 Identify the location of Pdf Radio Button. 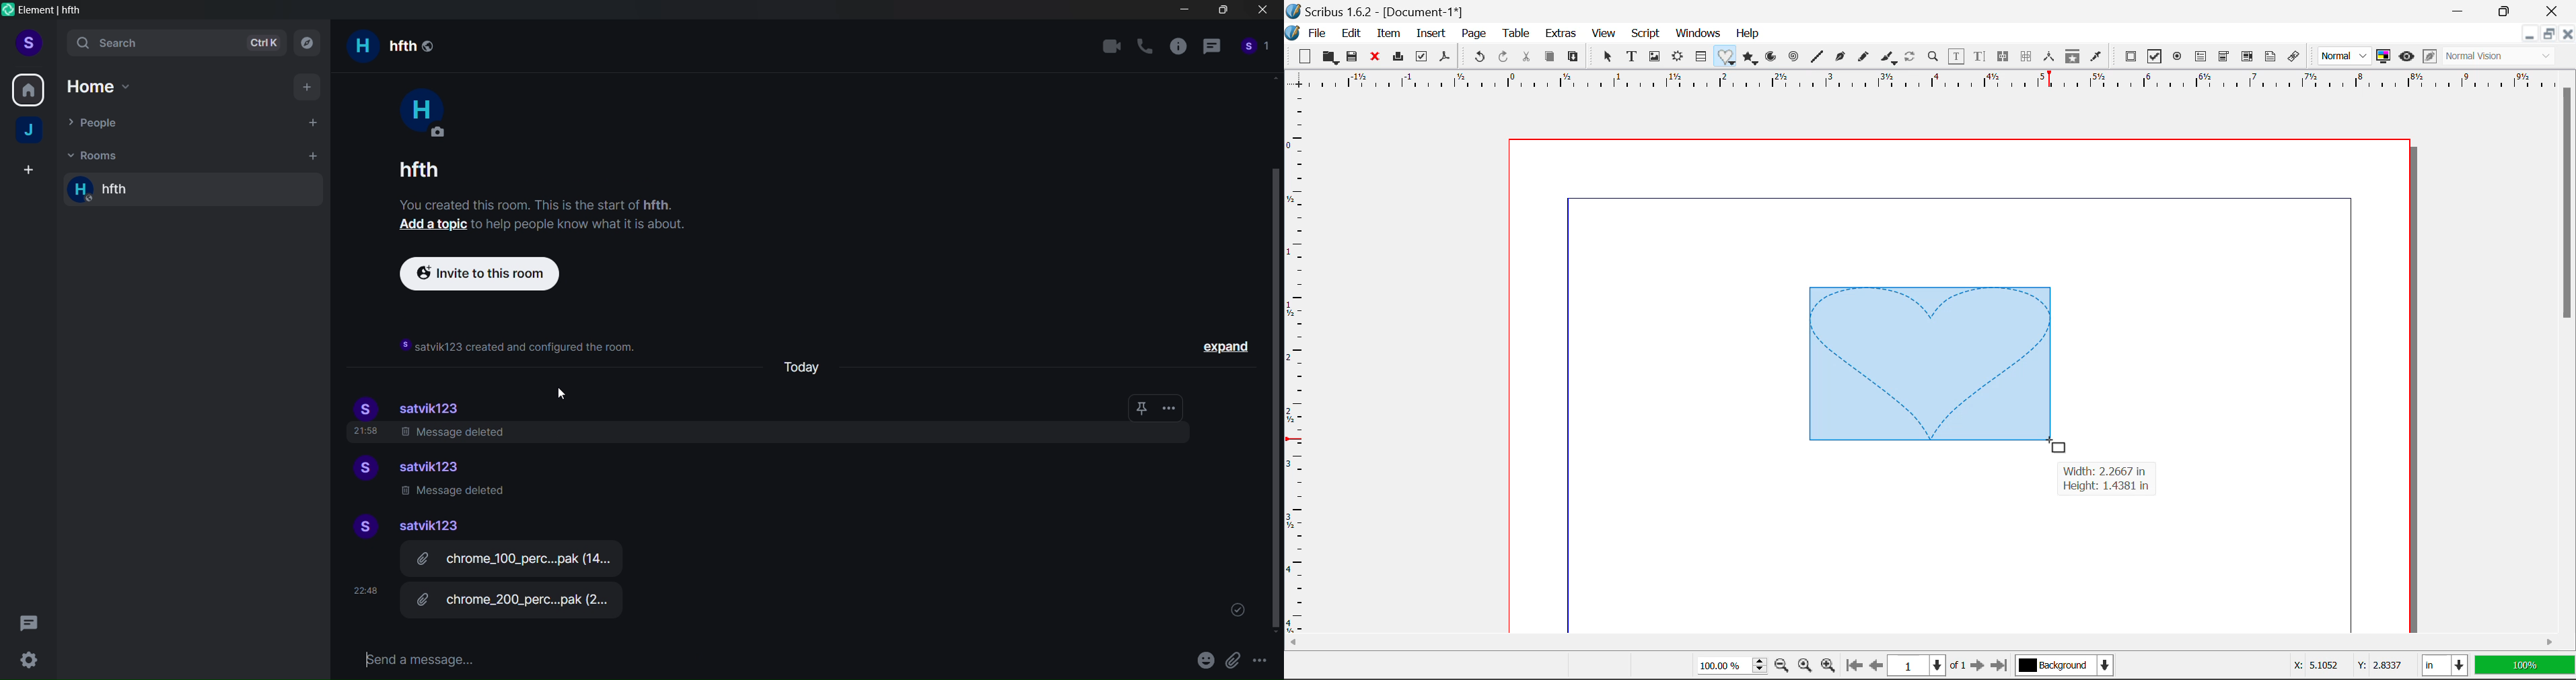
(2179, 59).